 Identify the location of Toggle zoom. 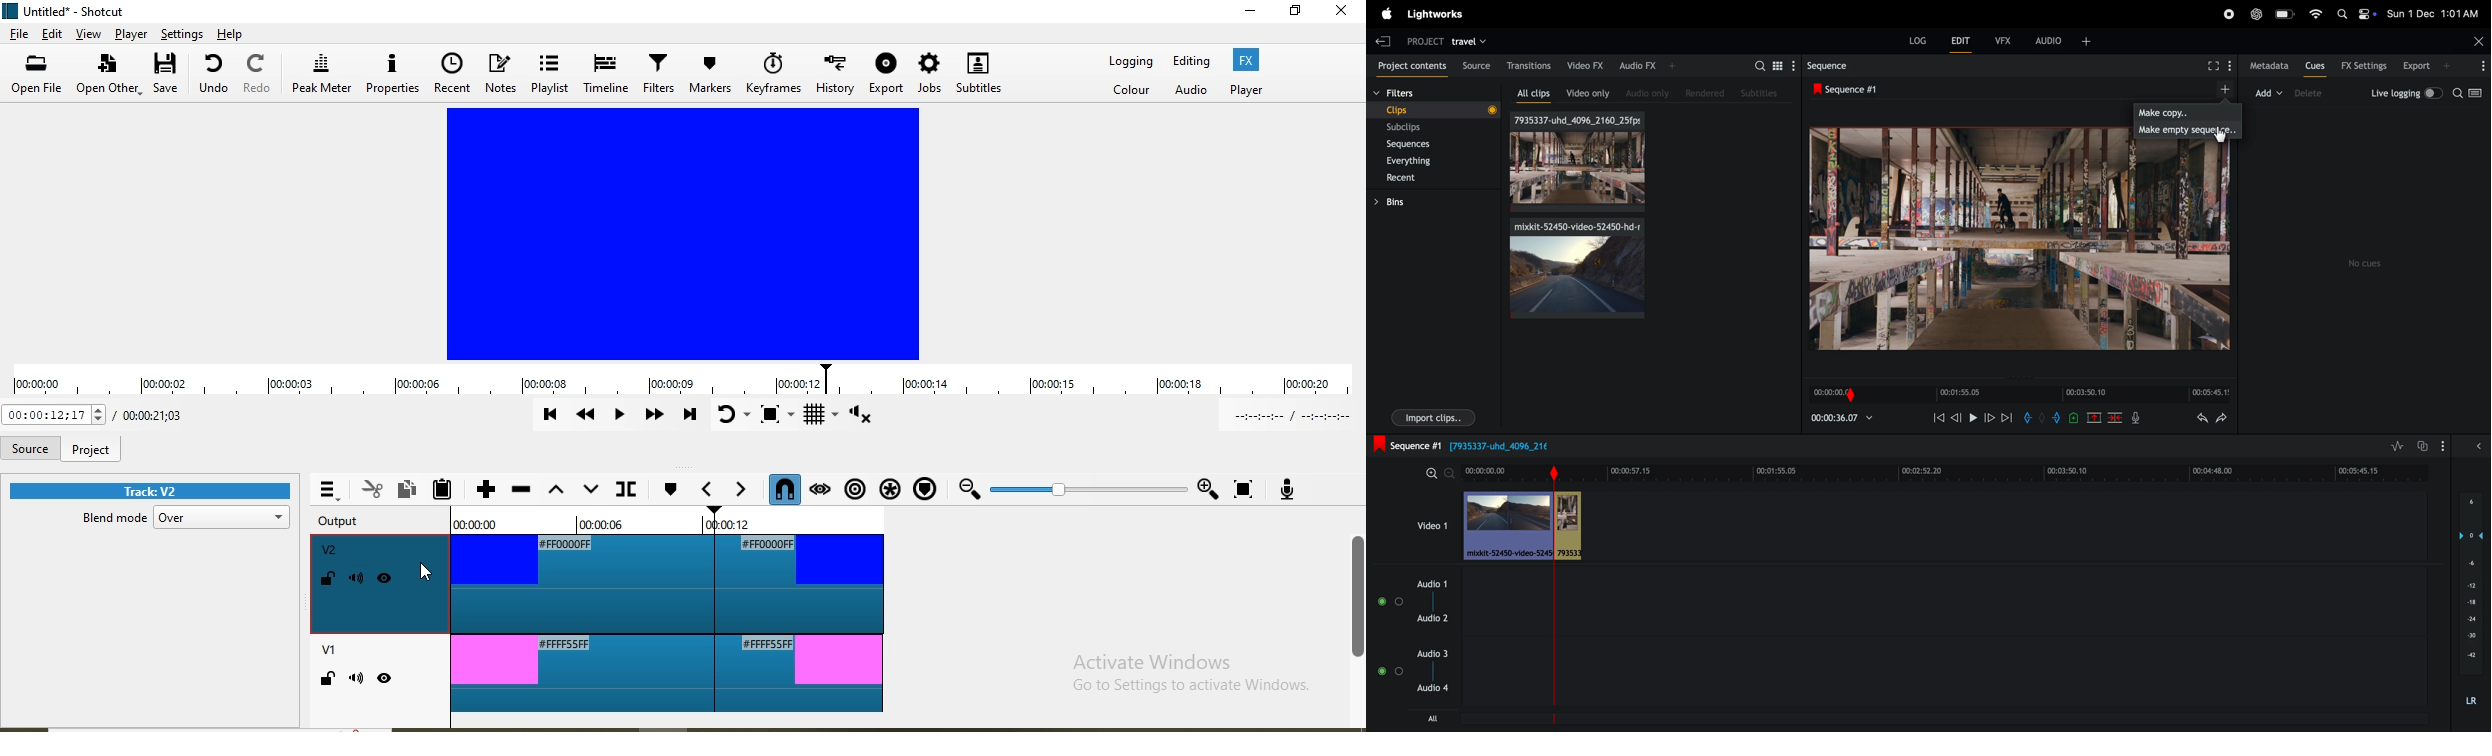
(776, 418).